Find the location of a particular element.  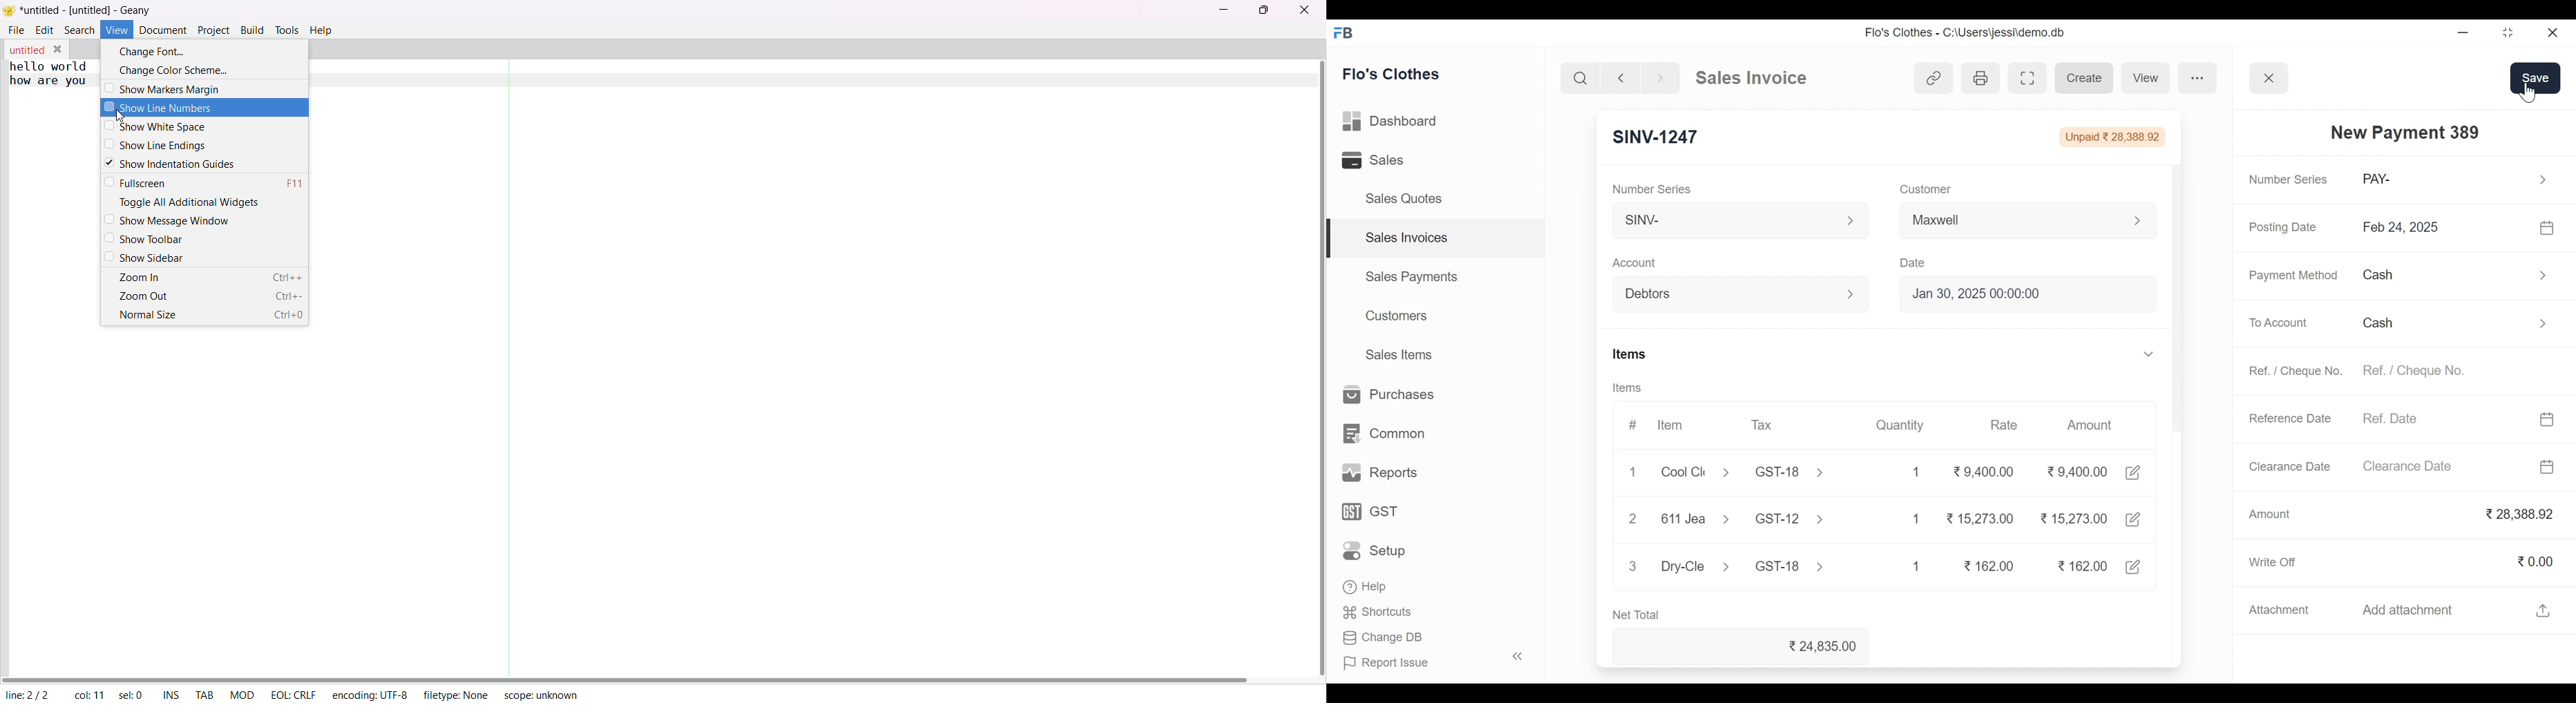

SINV-1247 is located at coordinates (1655, 137).